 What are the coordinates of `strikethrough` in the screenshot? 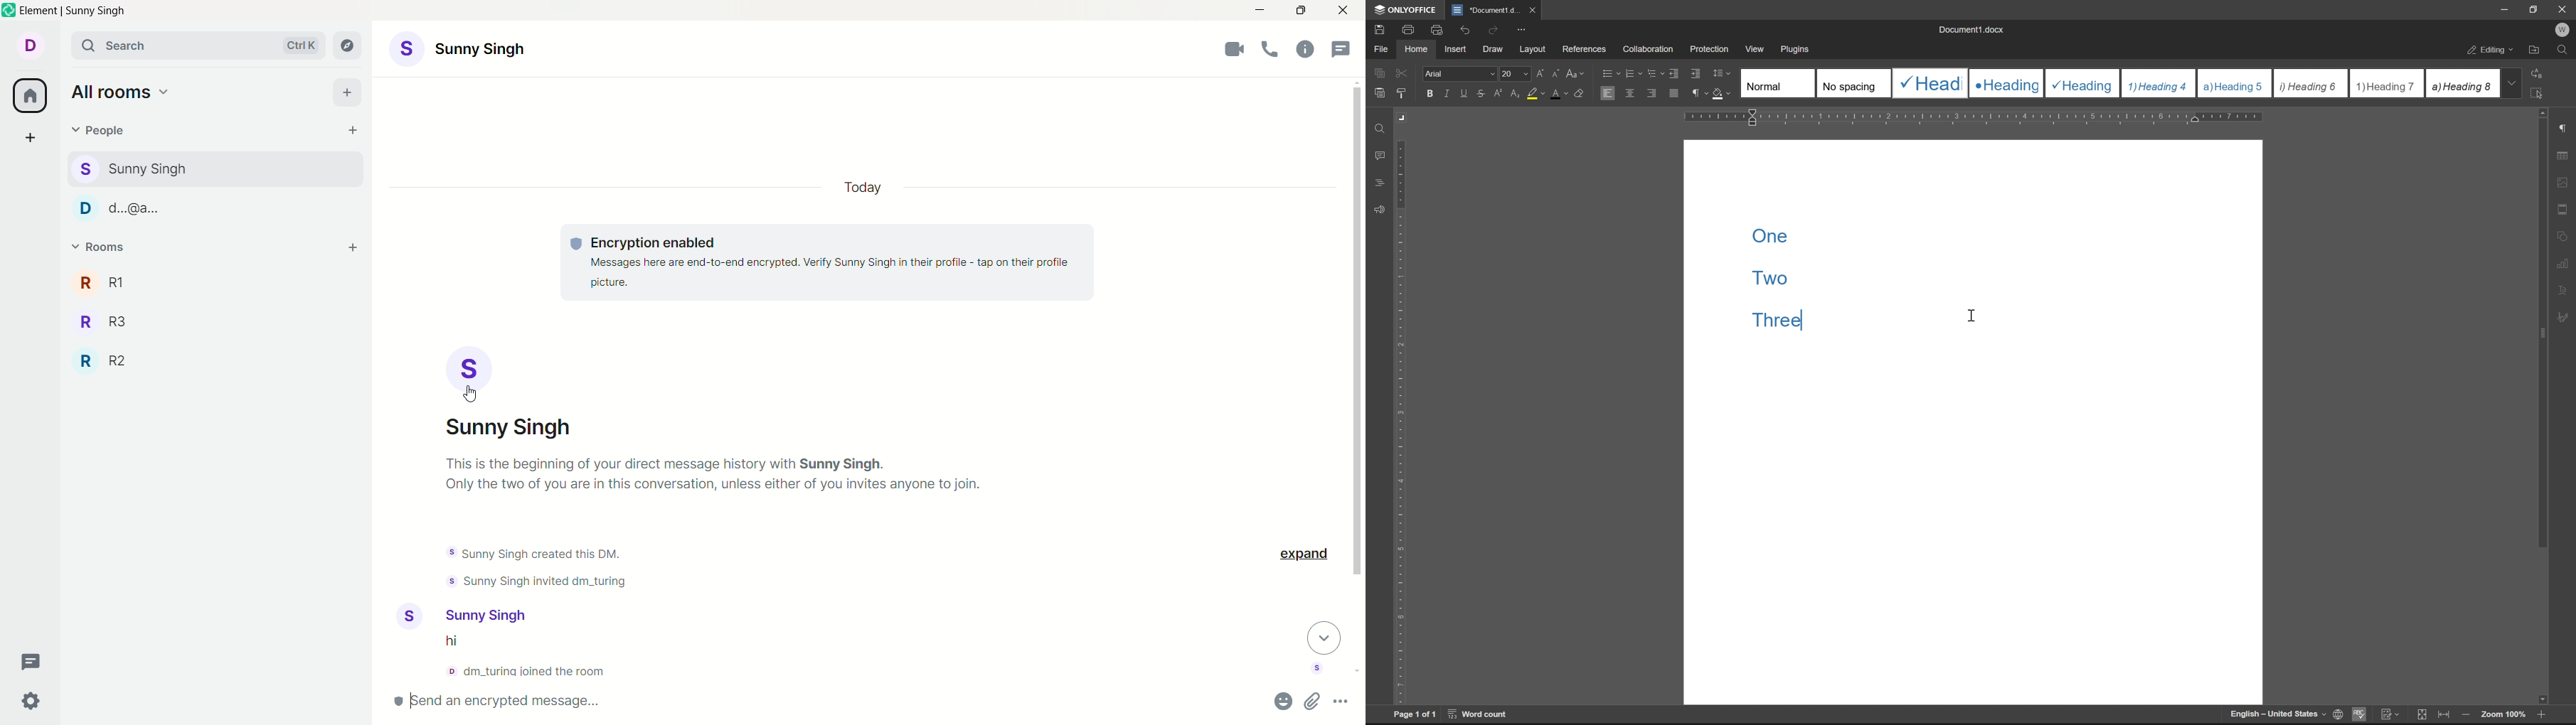 It's located at (1482, 93).